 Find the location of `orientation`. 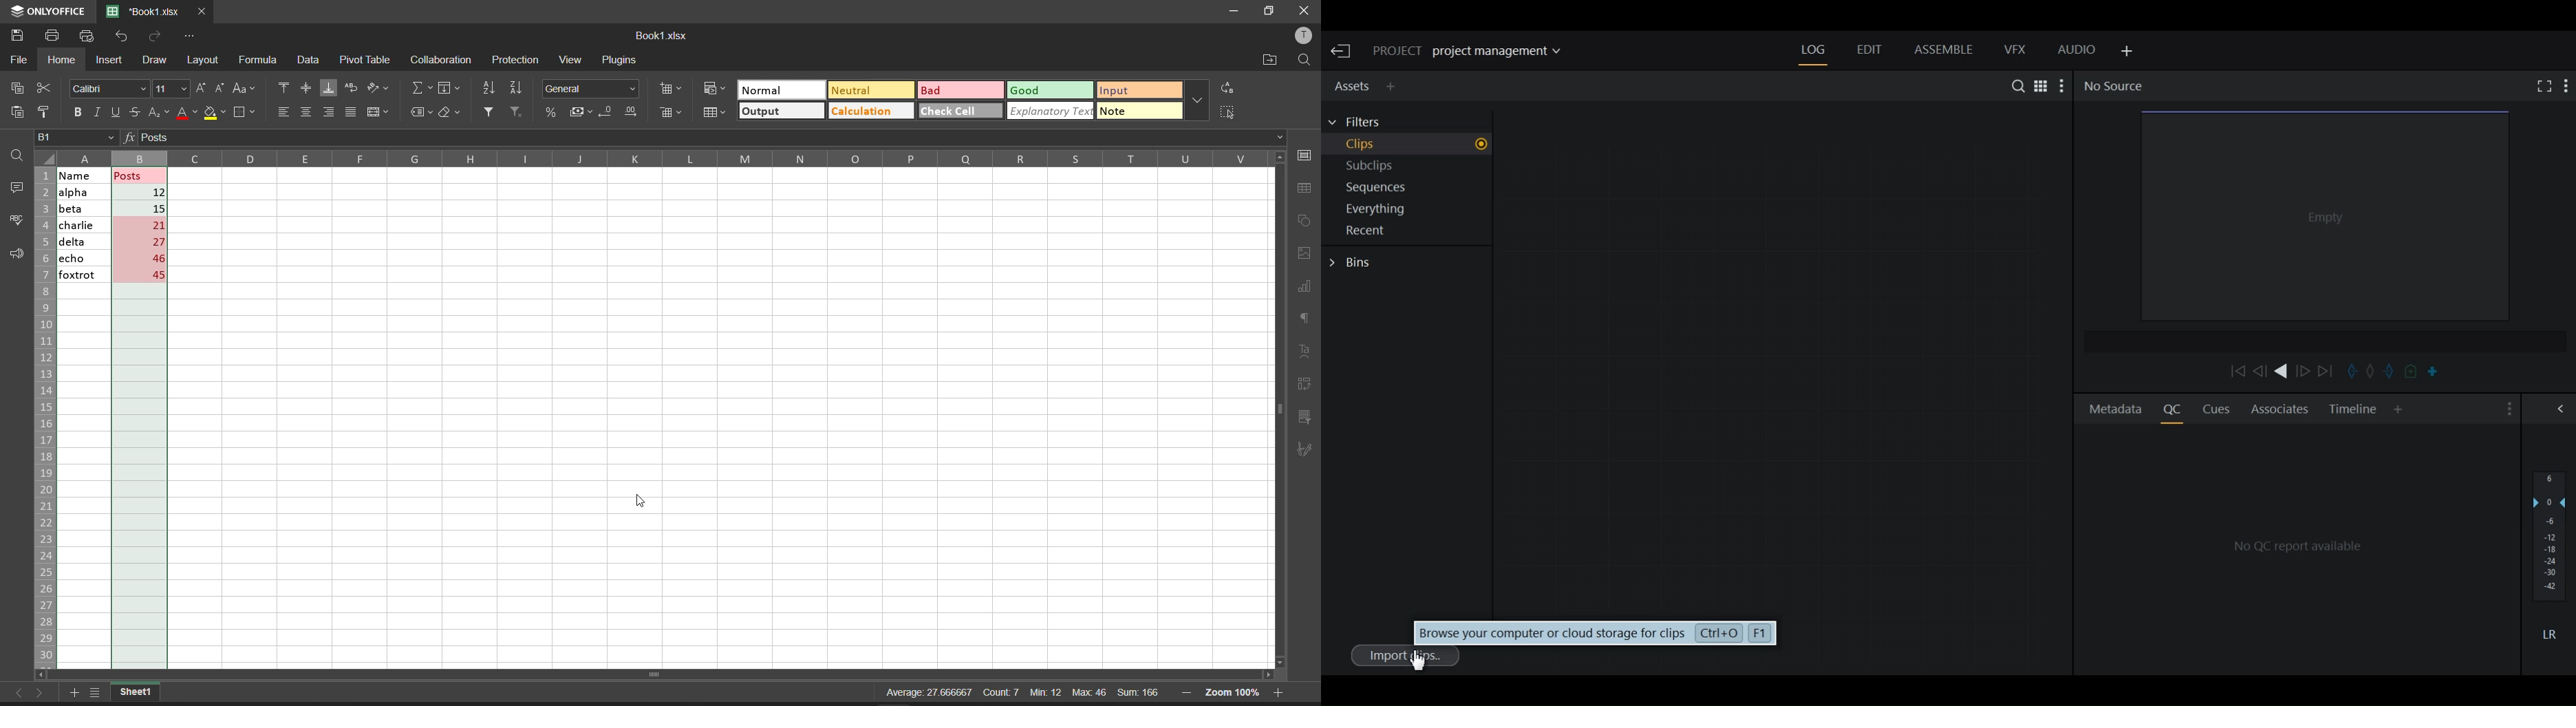

orientation is located at coordinates (382, 87).